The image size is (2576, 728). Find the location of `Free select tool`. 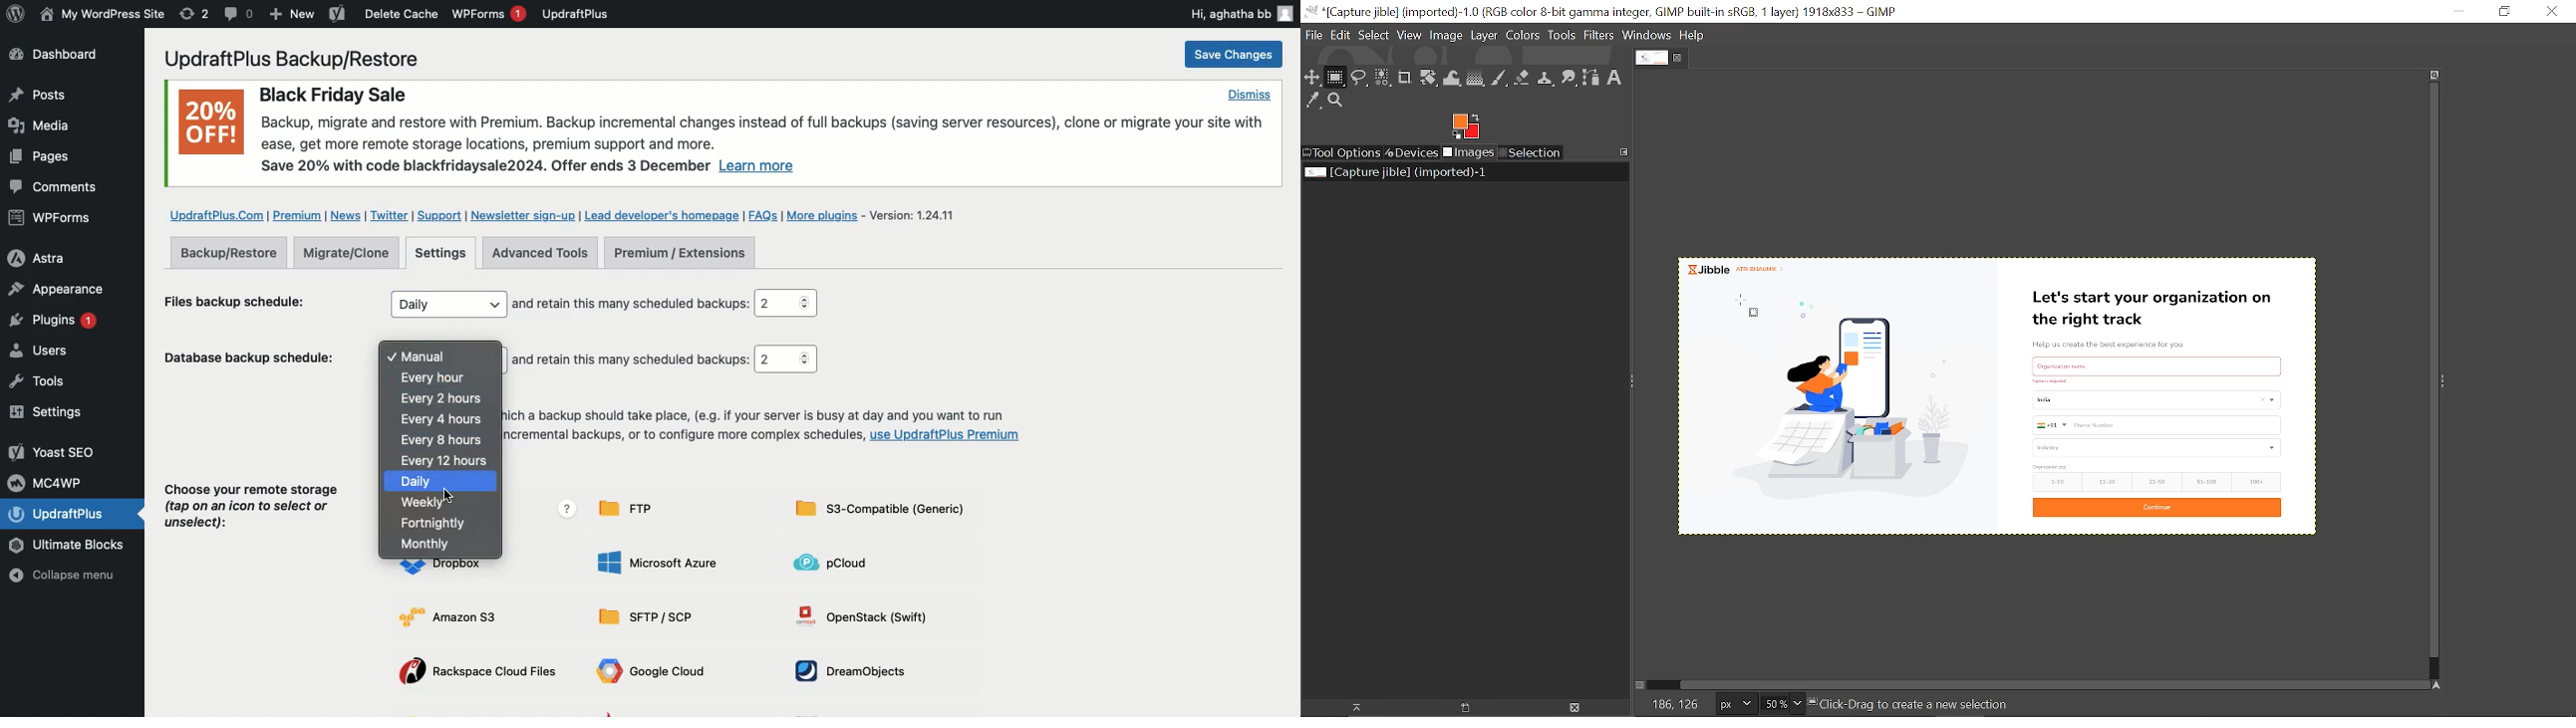

Free select tool is located at coordinates (1360, 79).